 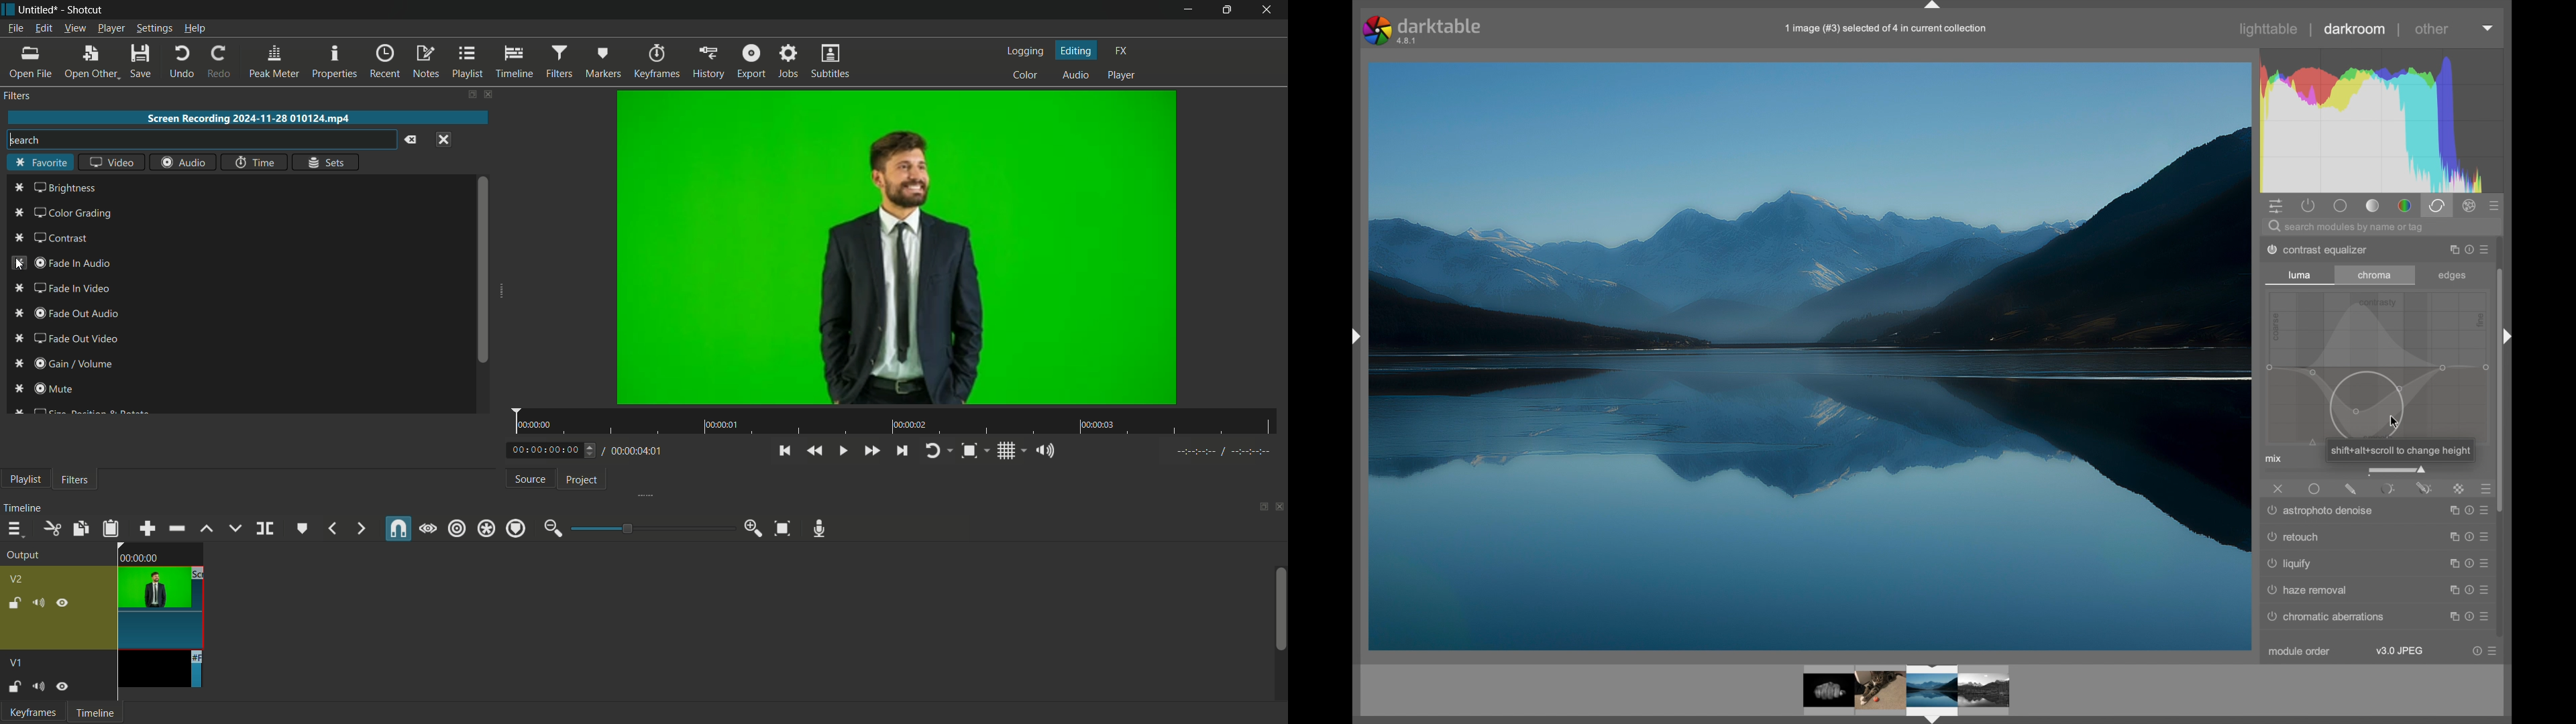 What do you see at coordinates (2387, 489) in the screenshot?
I see `parametric mask` at bounding box center [2387, 489].